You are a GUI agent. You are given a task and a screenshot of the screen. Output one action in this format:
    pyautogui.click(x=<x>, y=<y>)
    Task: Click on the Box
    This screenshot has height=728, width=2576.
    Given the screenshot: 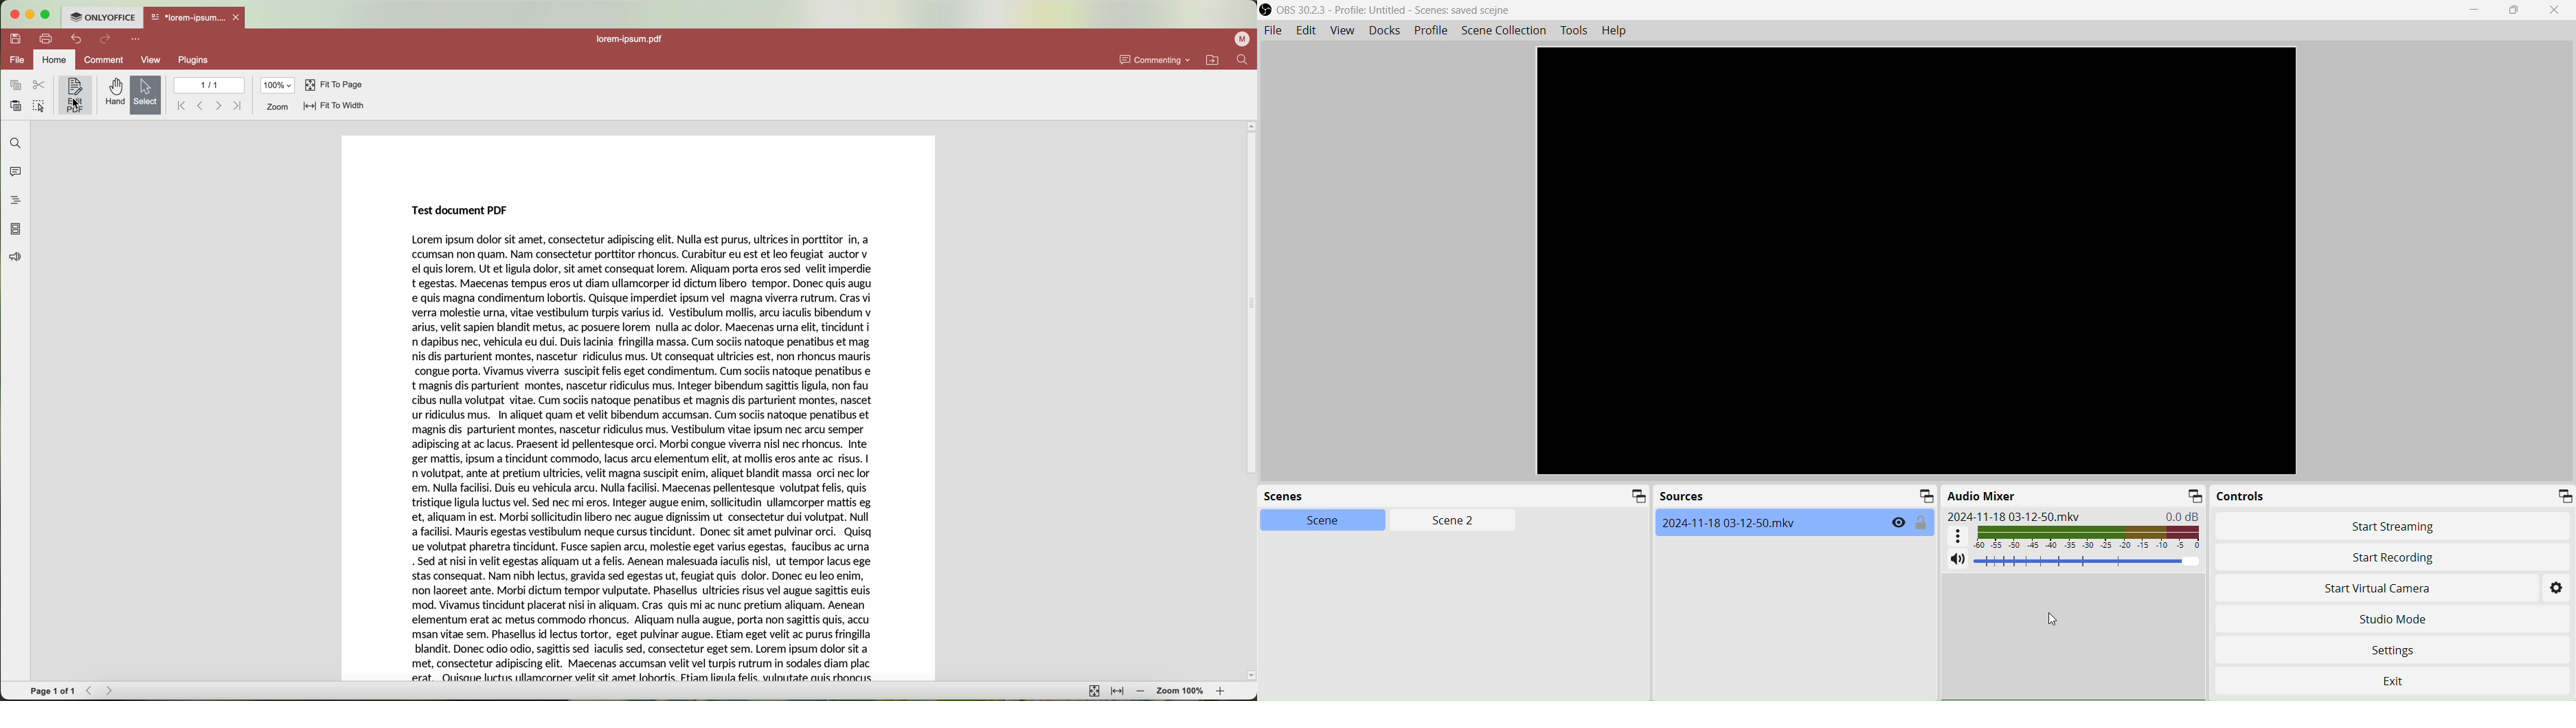 What is the action you would take?
    pyautogui.click(x=2517, y=10)
    